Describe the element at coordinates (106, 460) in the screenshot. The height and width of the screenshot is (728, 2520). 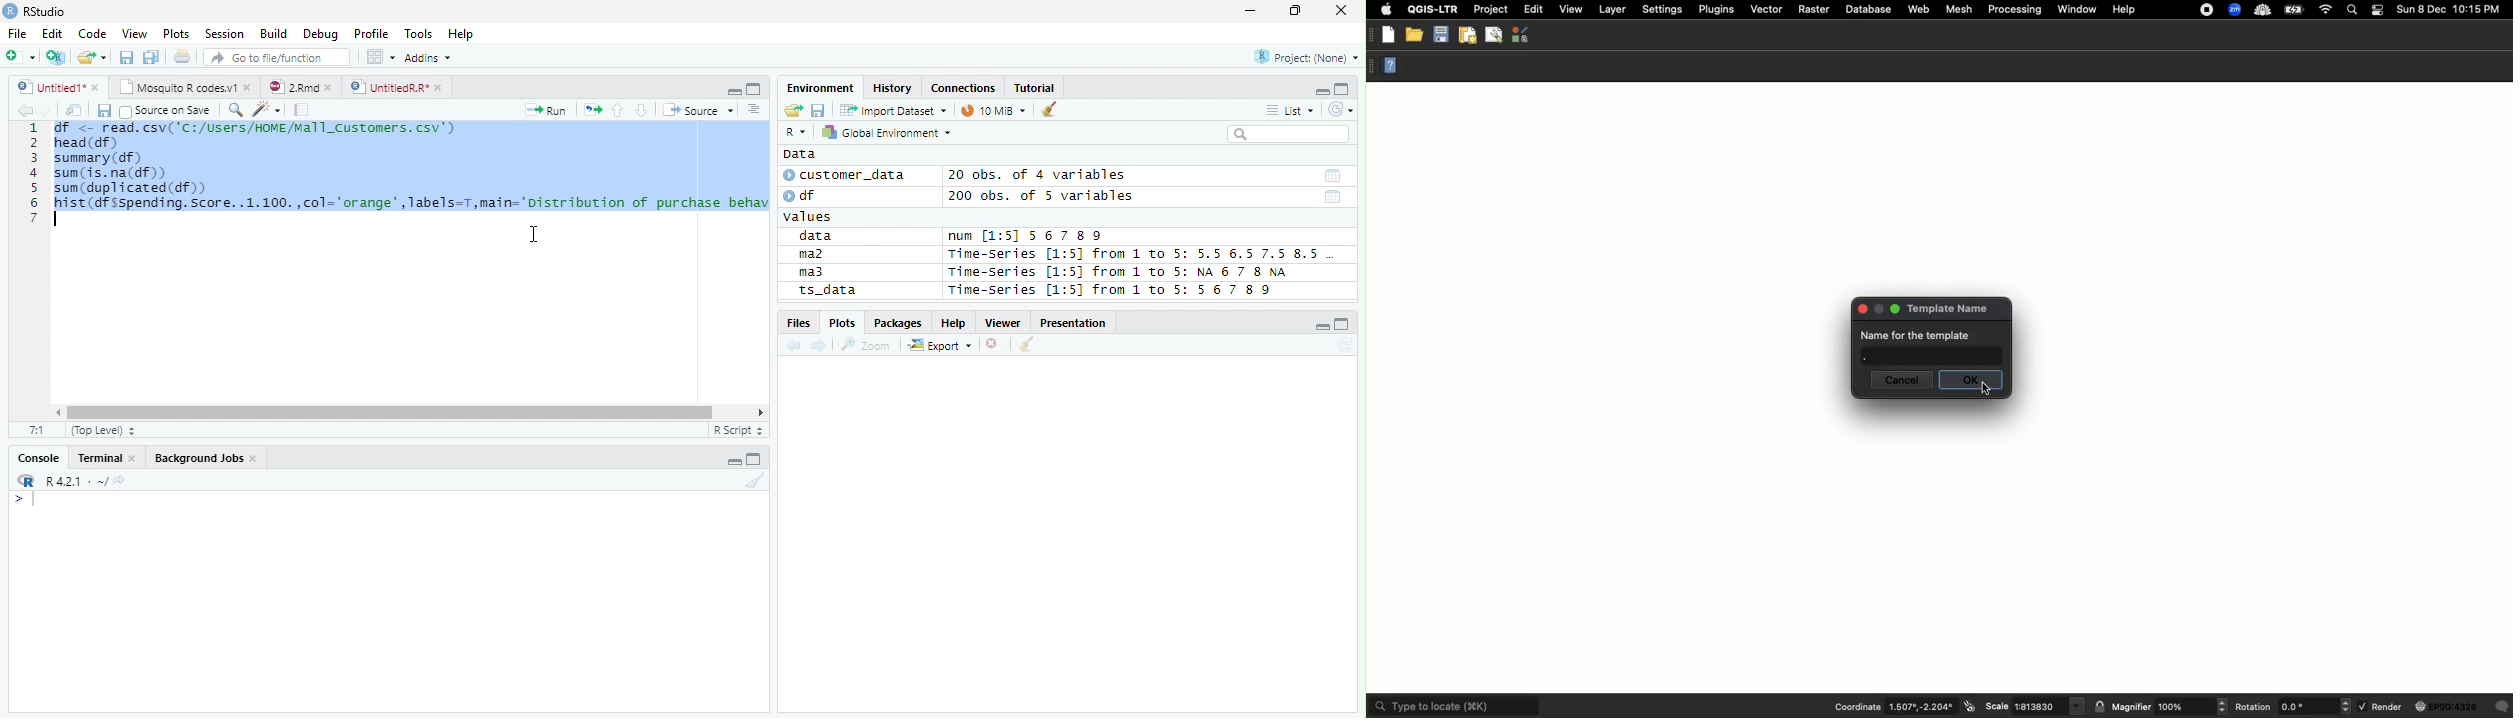
I see `Terminal` at that location.